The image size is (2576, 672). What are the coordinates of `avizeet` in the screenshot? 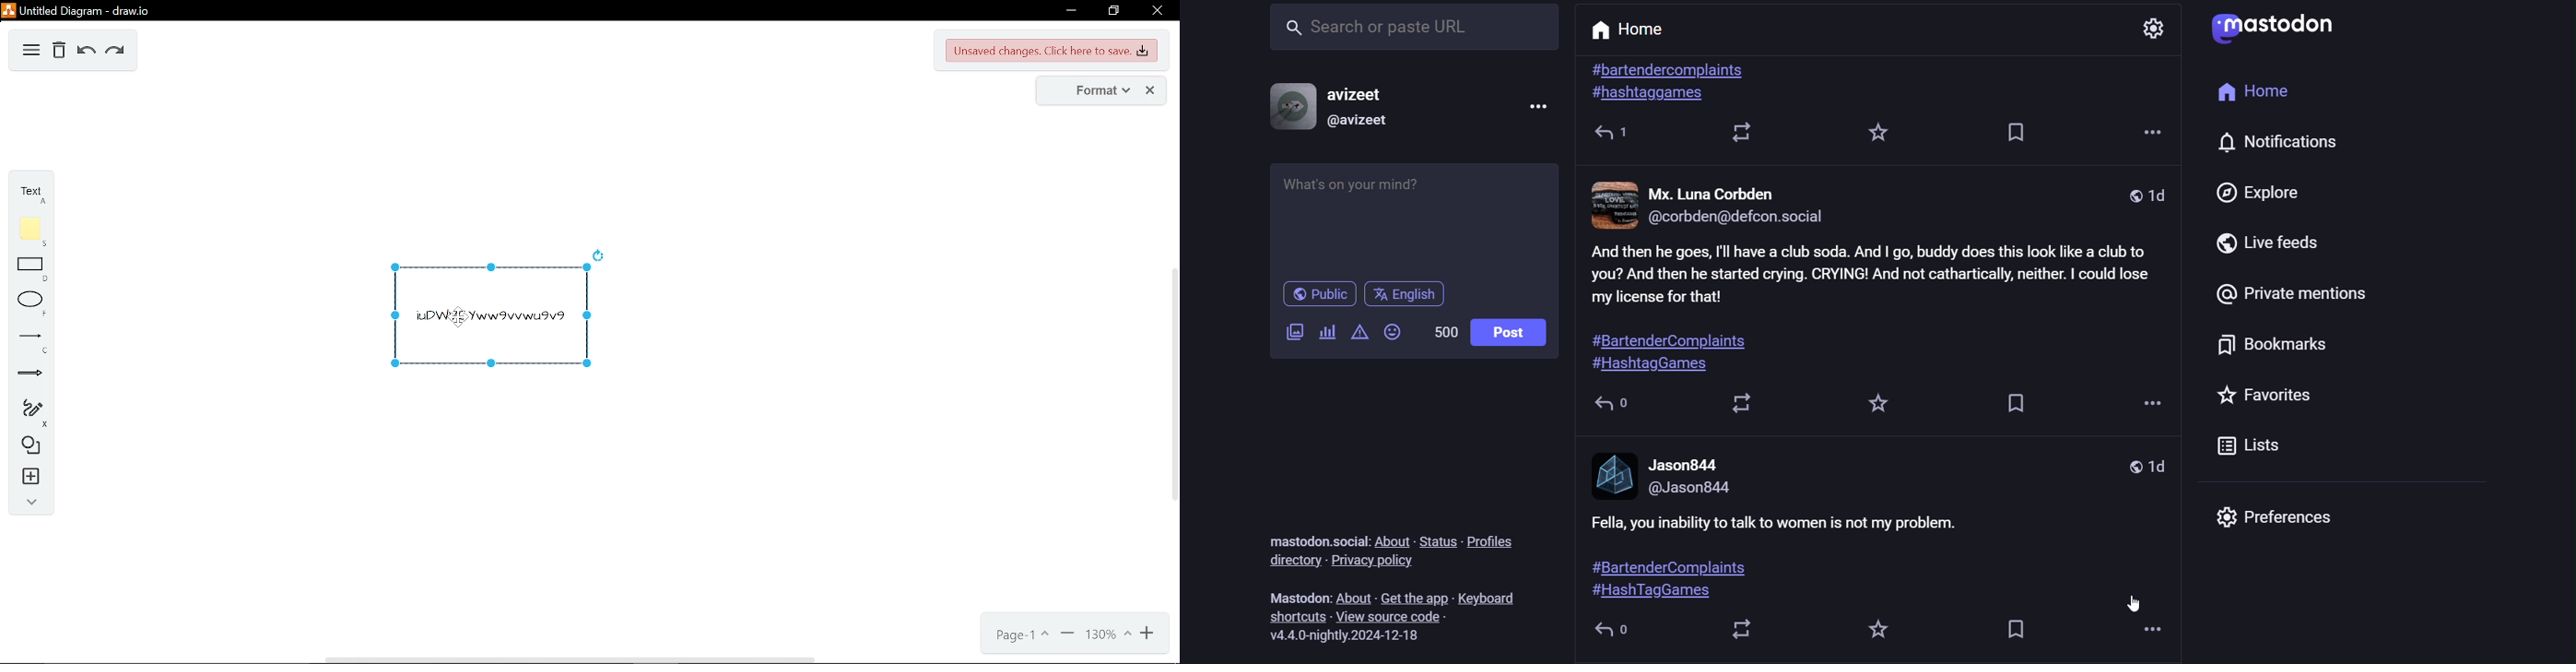 It's located at (1358, 96).